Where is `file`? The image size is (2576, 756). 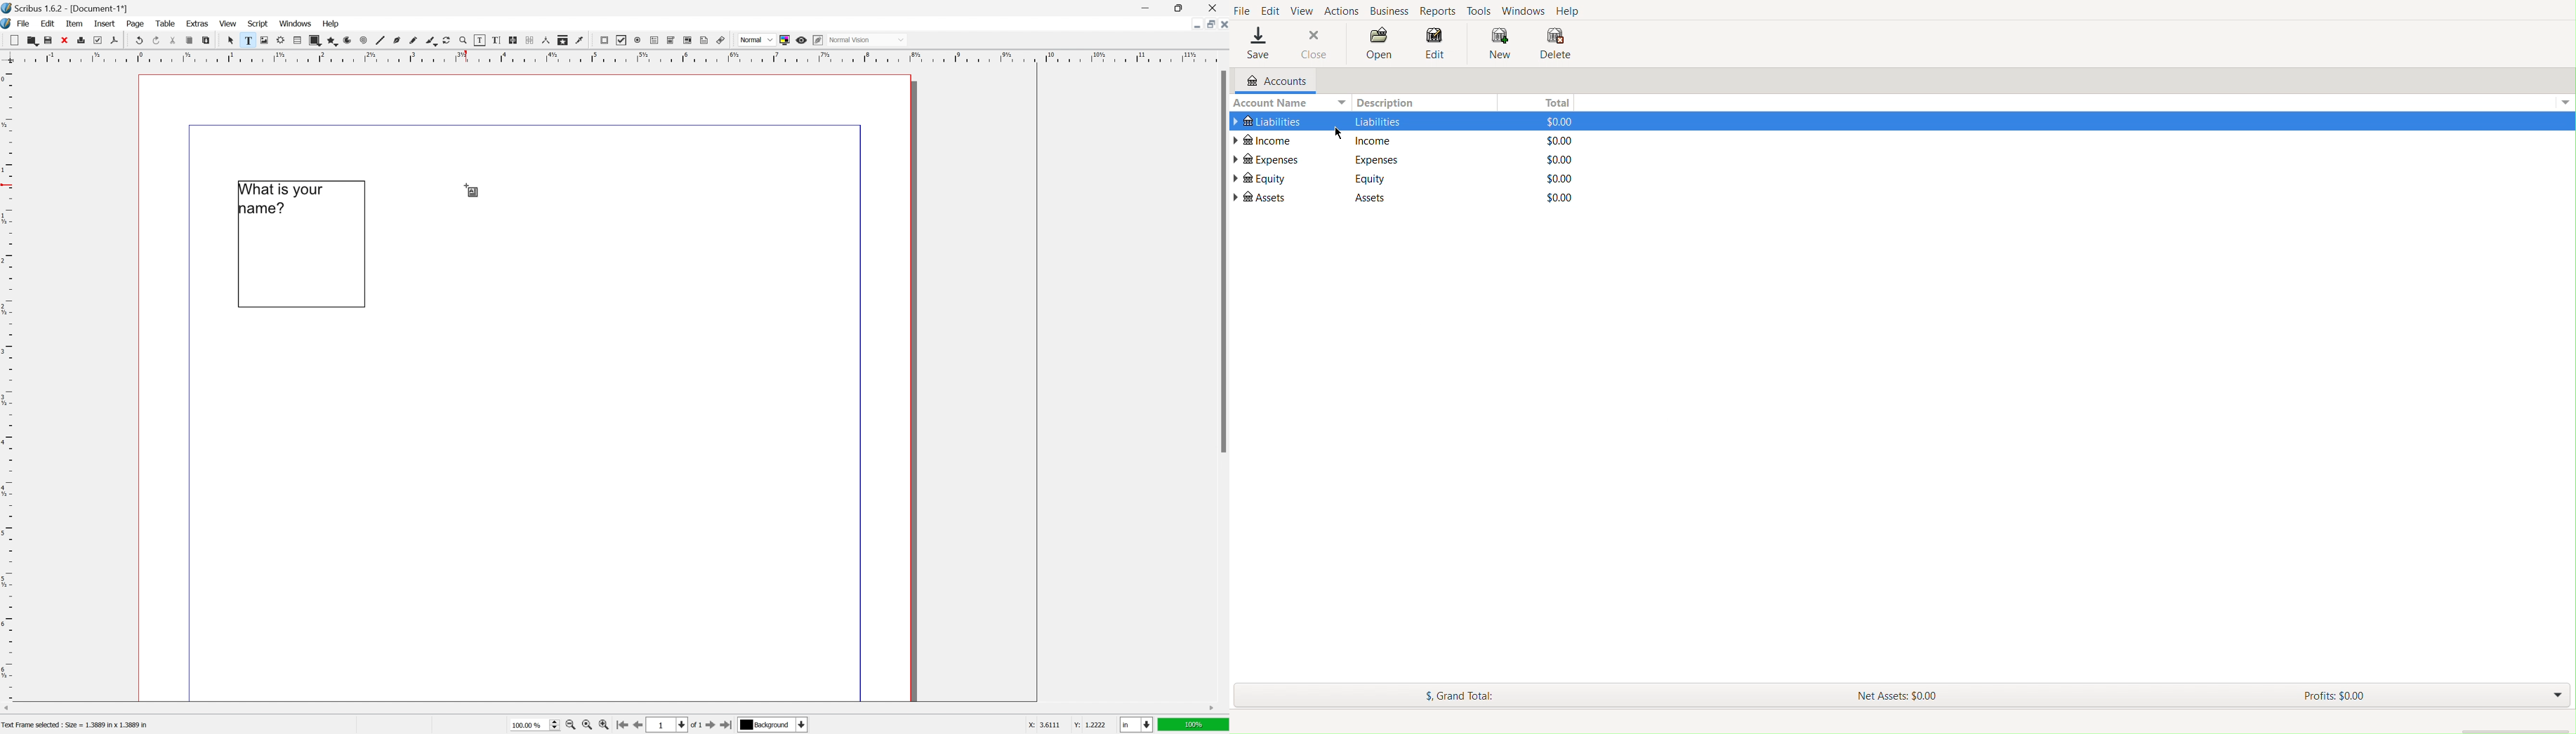 file is located at coordinates (25, 24).